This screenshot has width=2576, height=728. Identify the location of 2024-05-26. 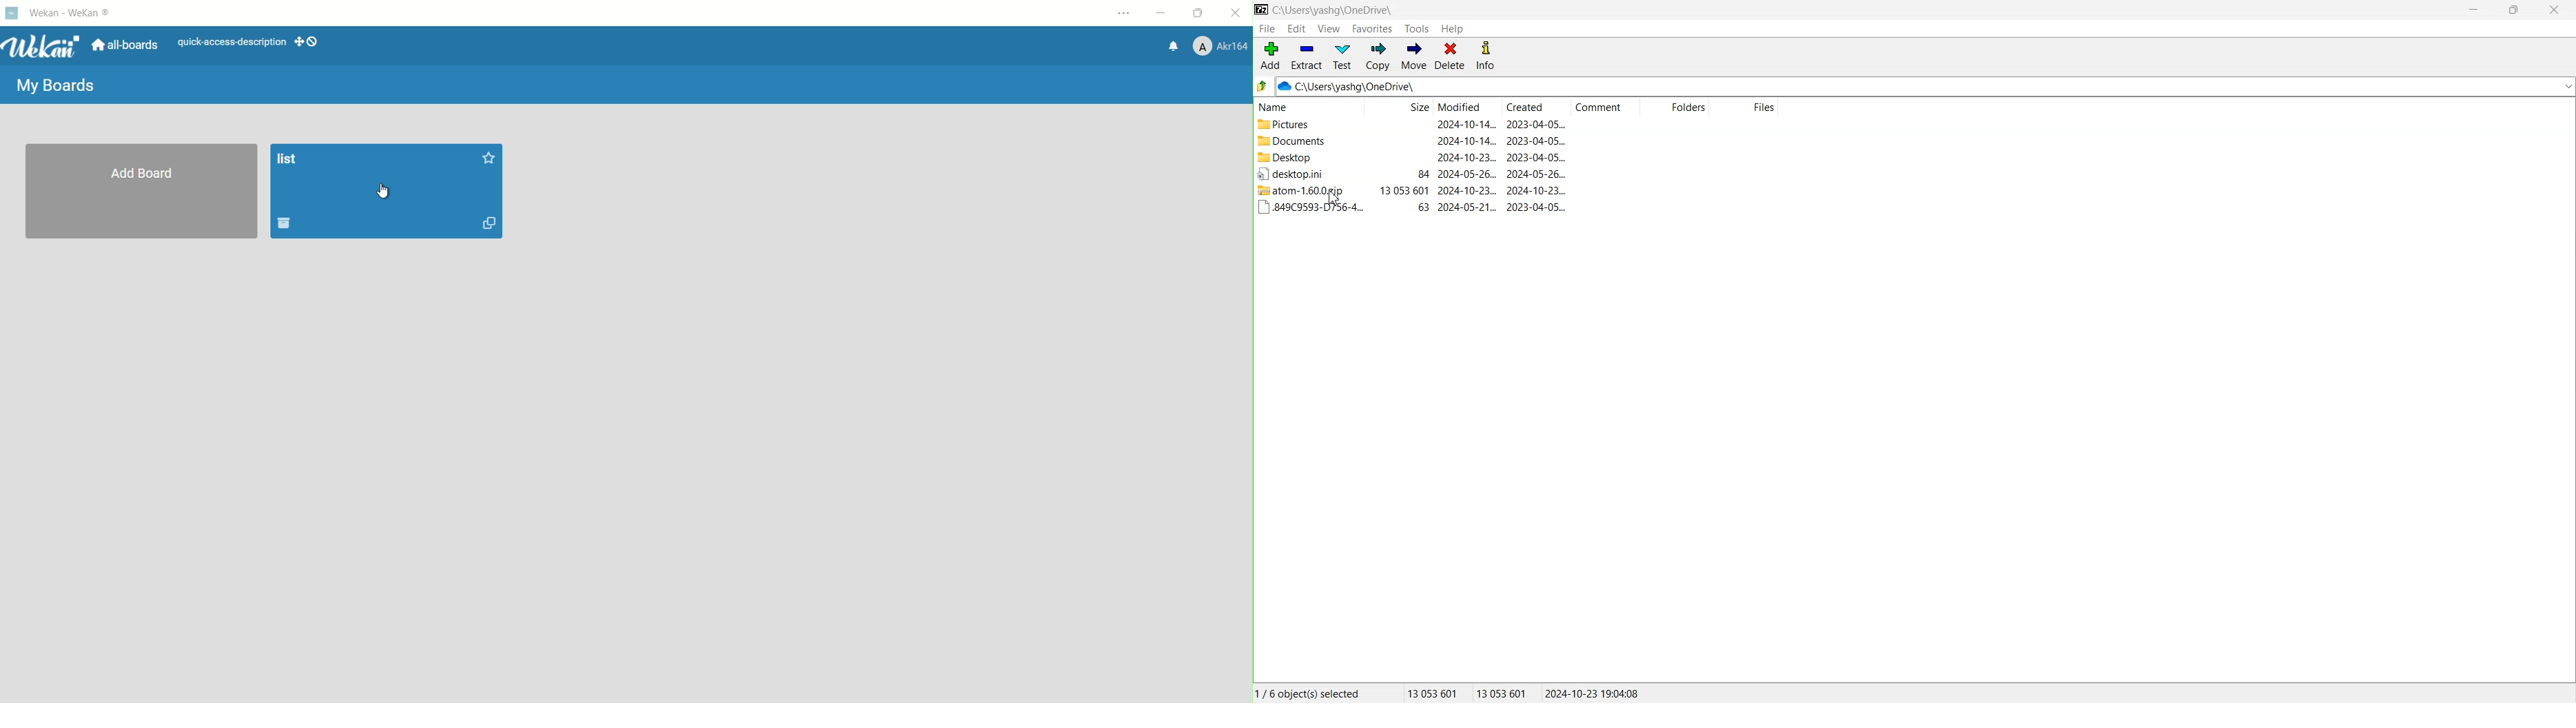
(1537, 174).